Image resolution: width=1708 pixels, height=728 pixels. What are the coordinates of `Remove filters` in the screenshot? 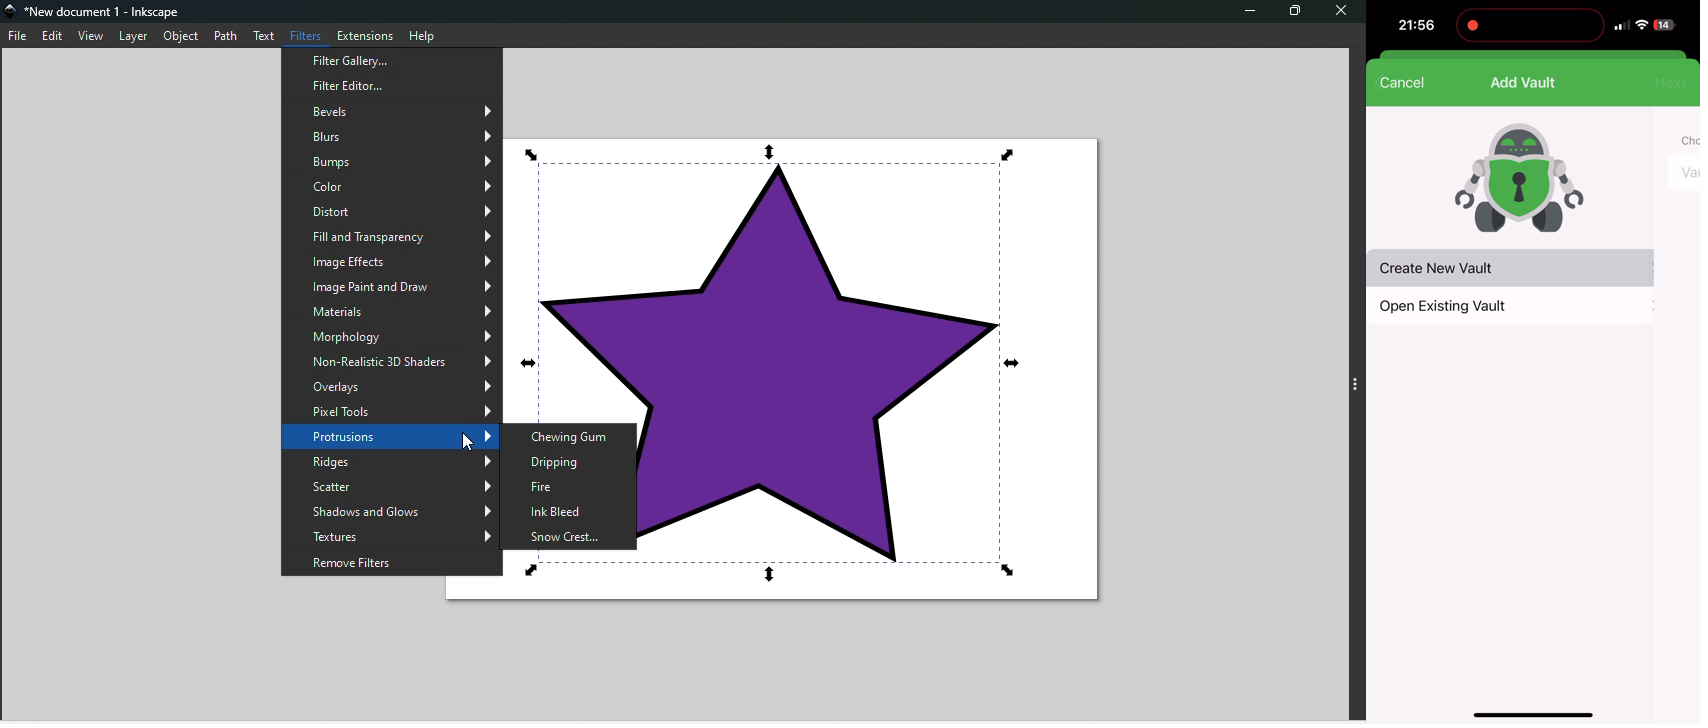 It's located at (390, 563).